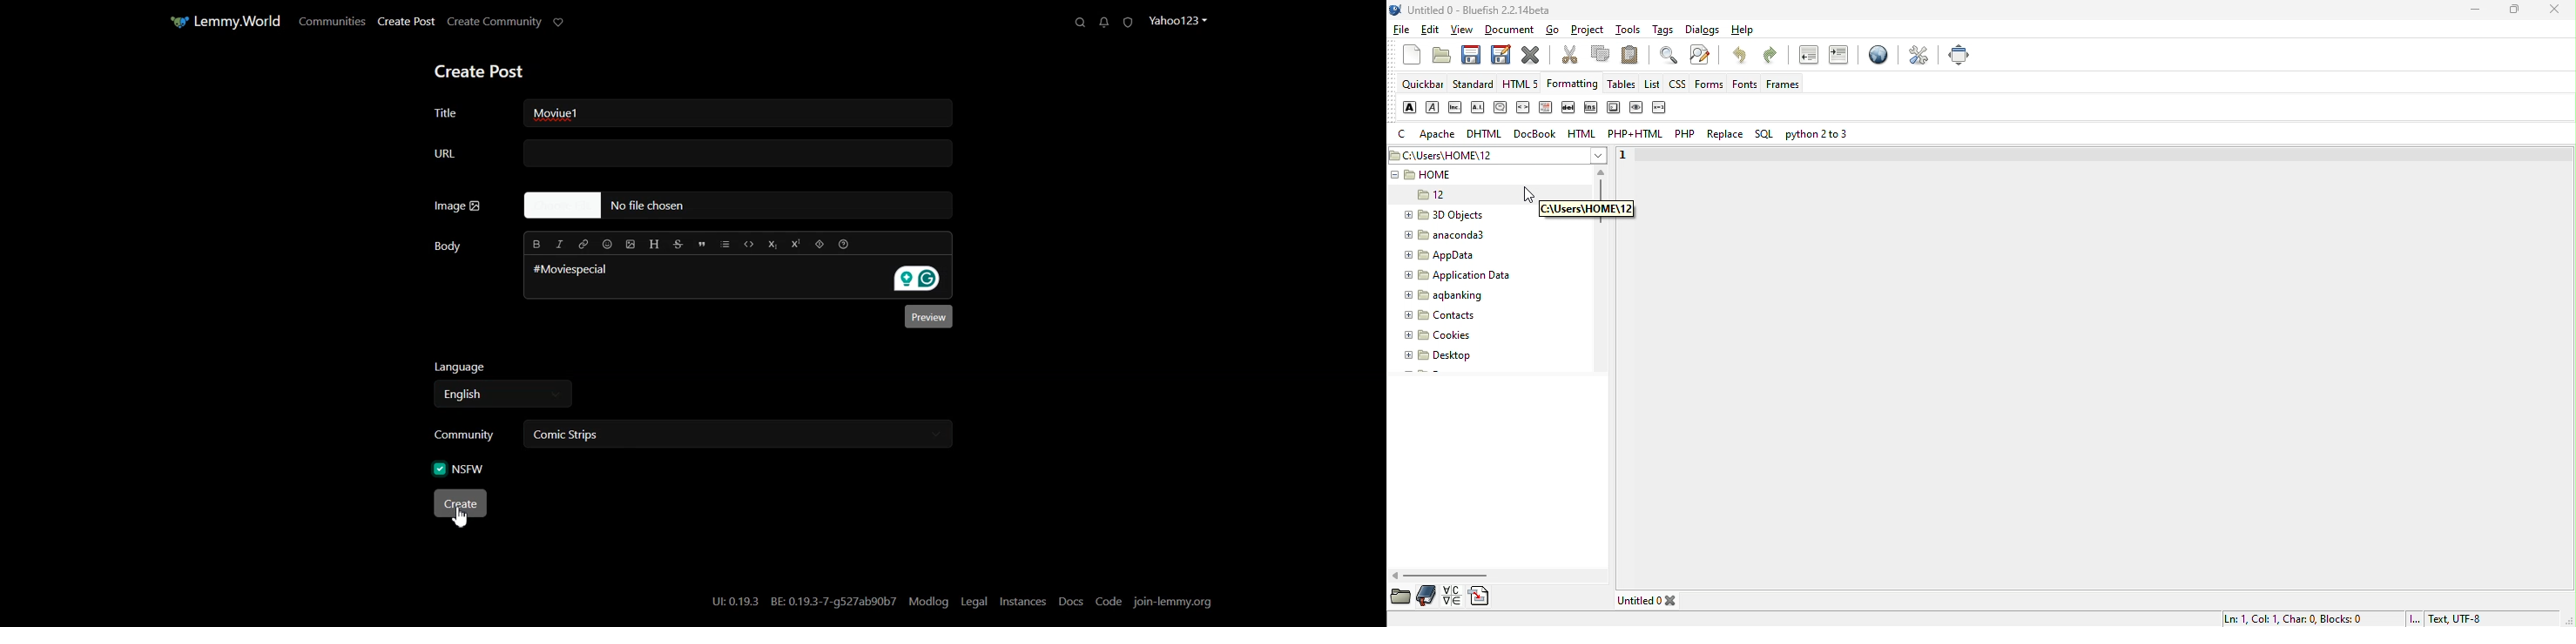 This screenshot has height=644, width=2576. I want to click on Image, so click(458, 206).